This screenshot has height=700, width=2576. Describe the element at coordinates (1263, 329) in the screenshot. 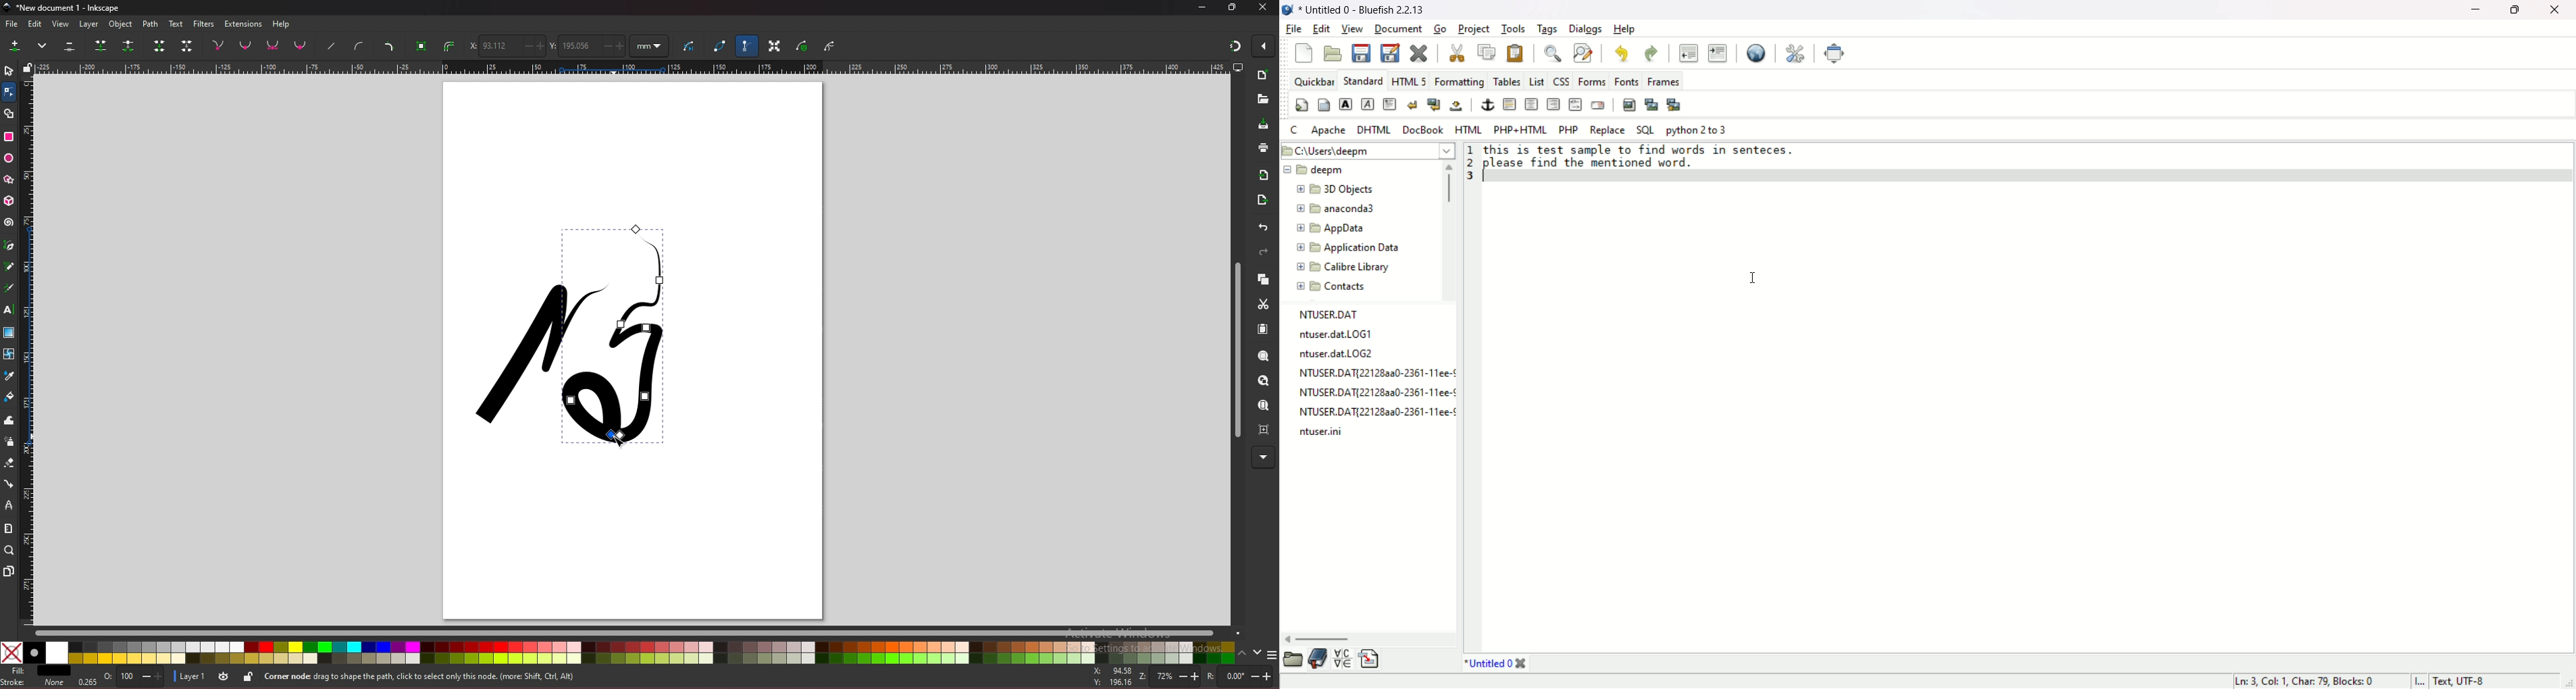

I see `paste` at that location.